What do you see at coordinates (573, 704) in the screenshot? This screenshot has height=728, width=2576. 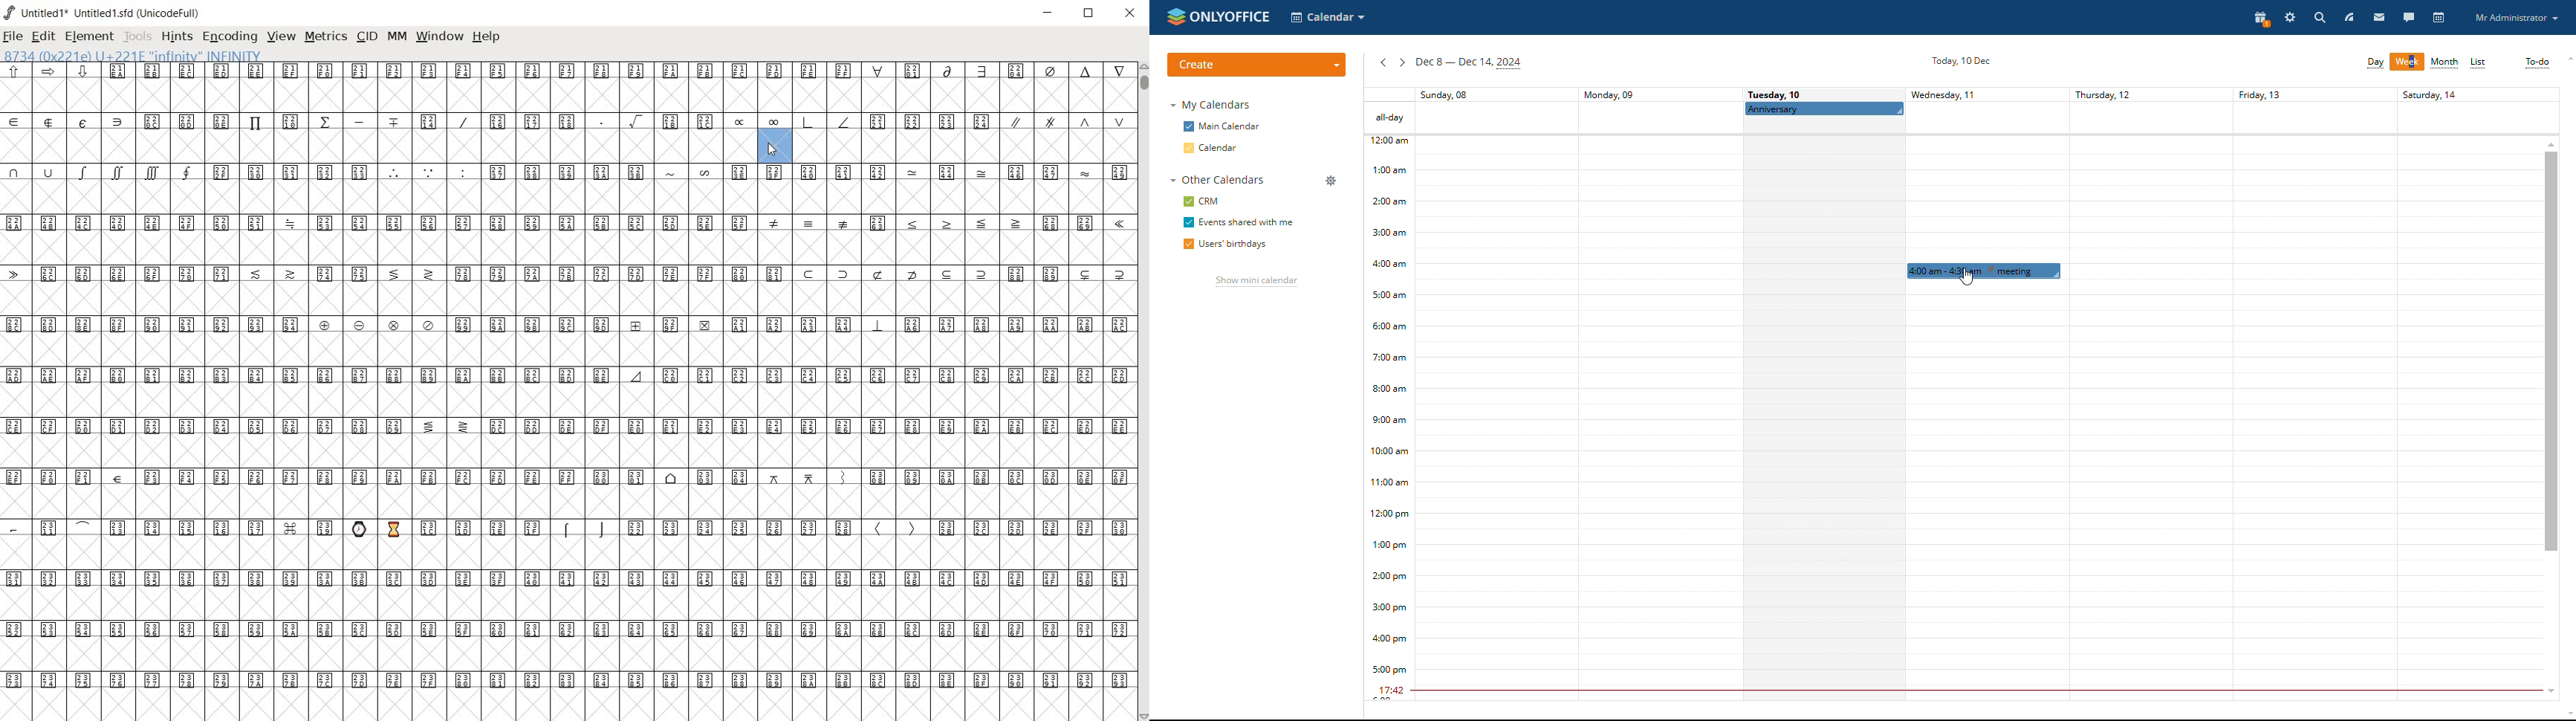 I see `edited glyph` at bounding box center [573, 704].